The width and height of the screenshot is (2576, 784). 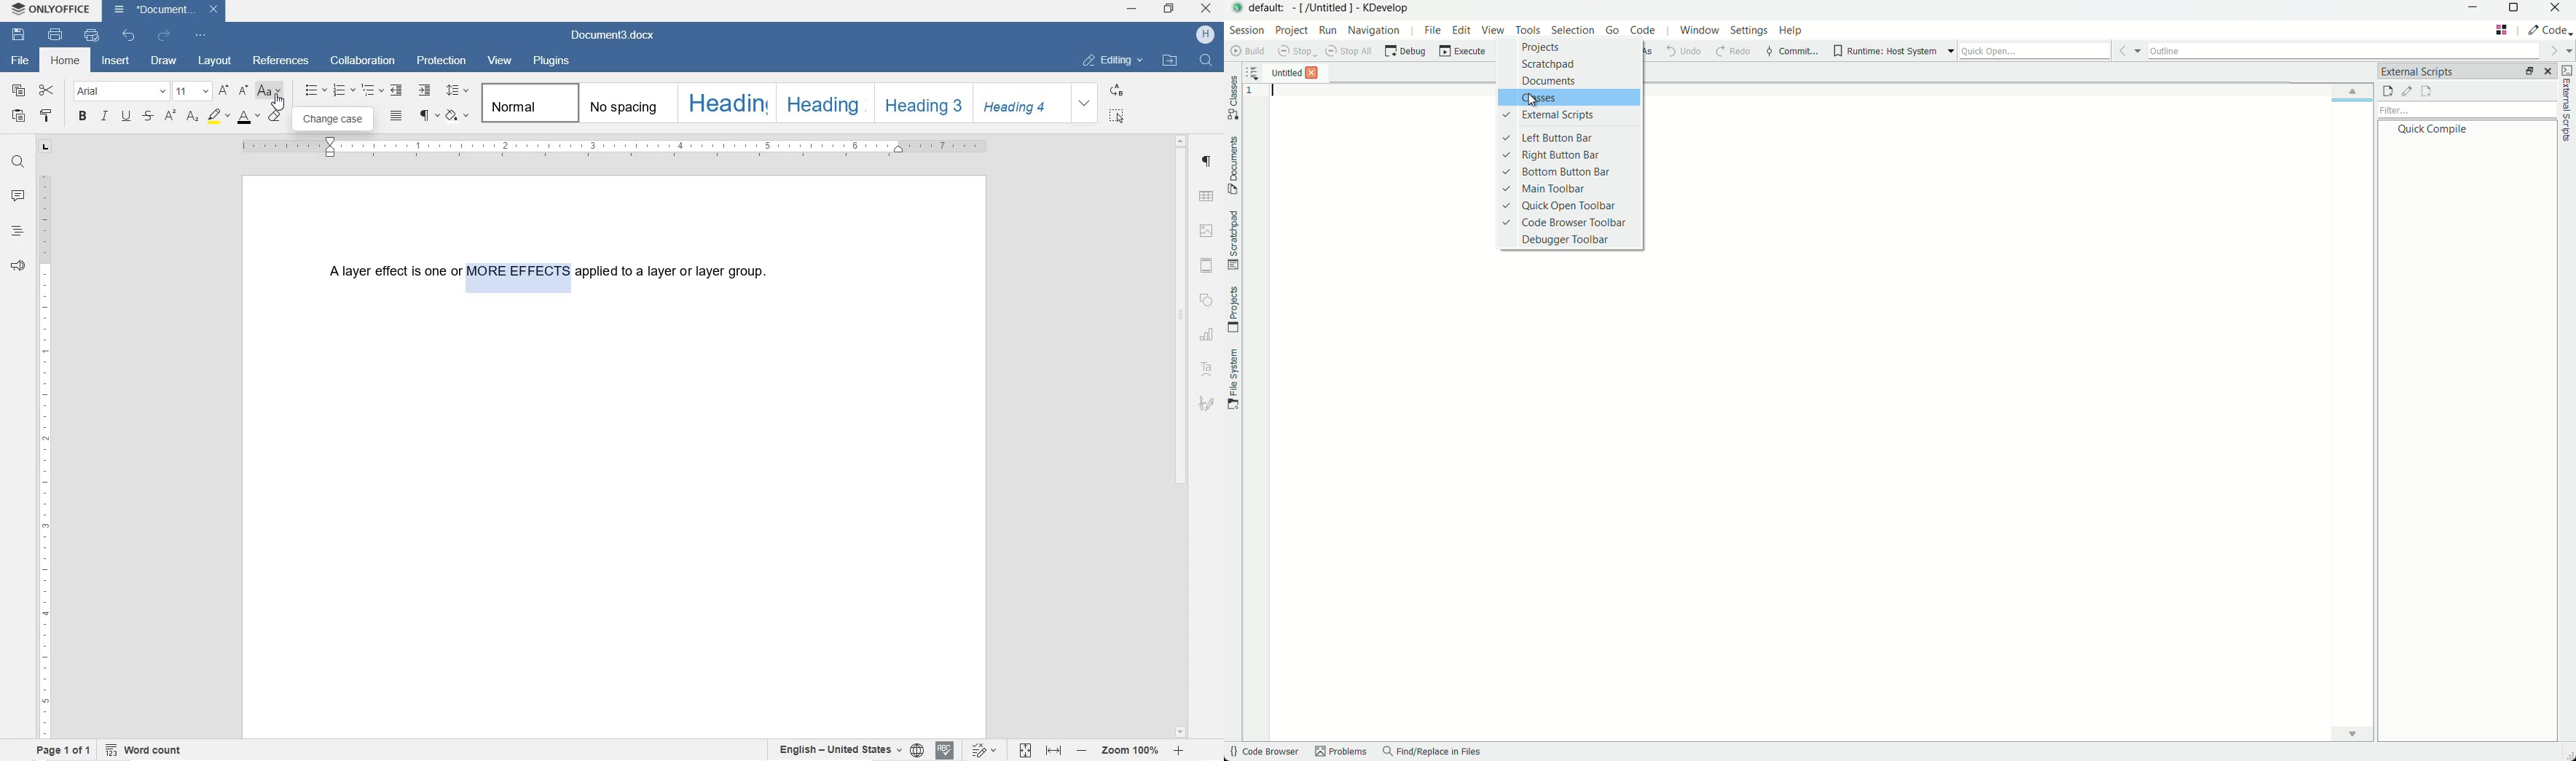 What do you see at coordinates (164, 9) in the screenshot?
I see `document3.docx` at bounding box center [164, 9].